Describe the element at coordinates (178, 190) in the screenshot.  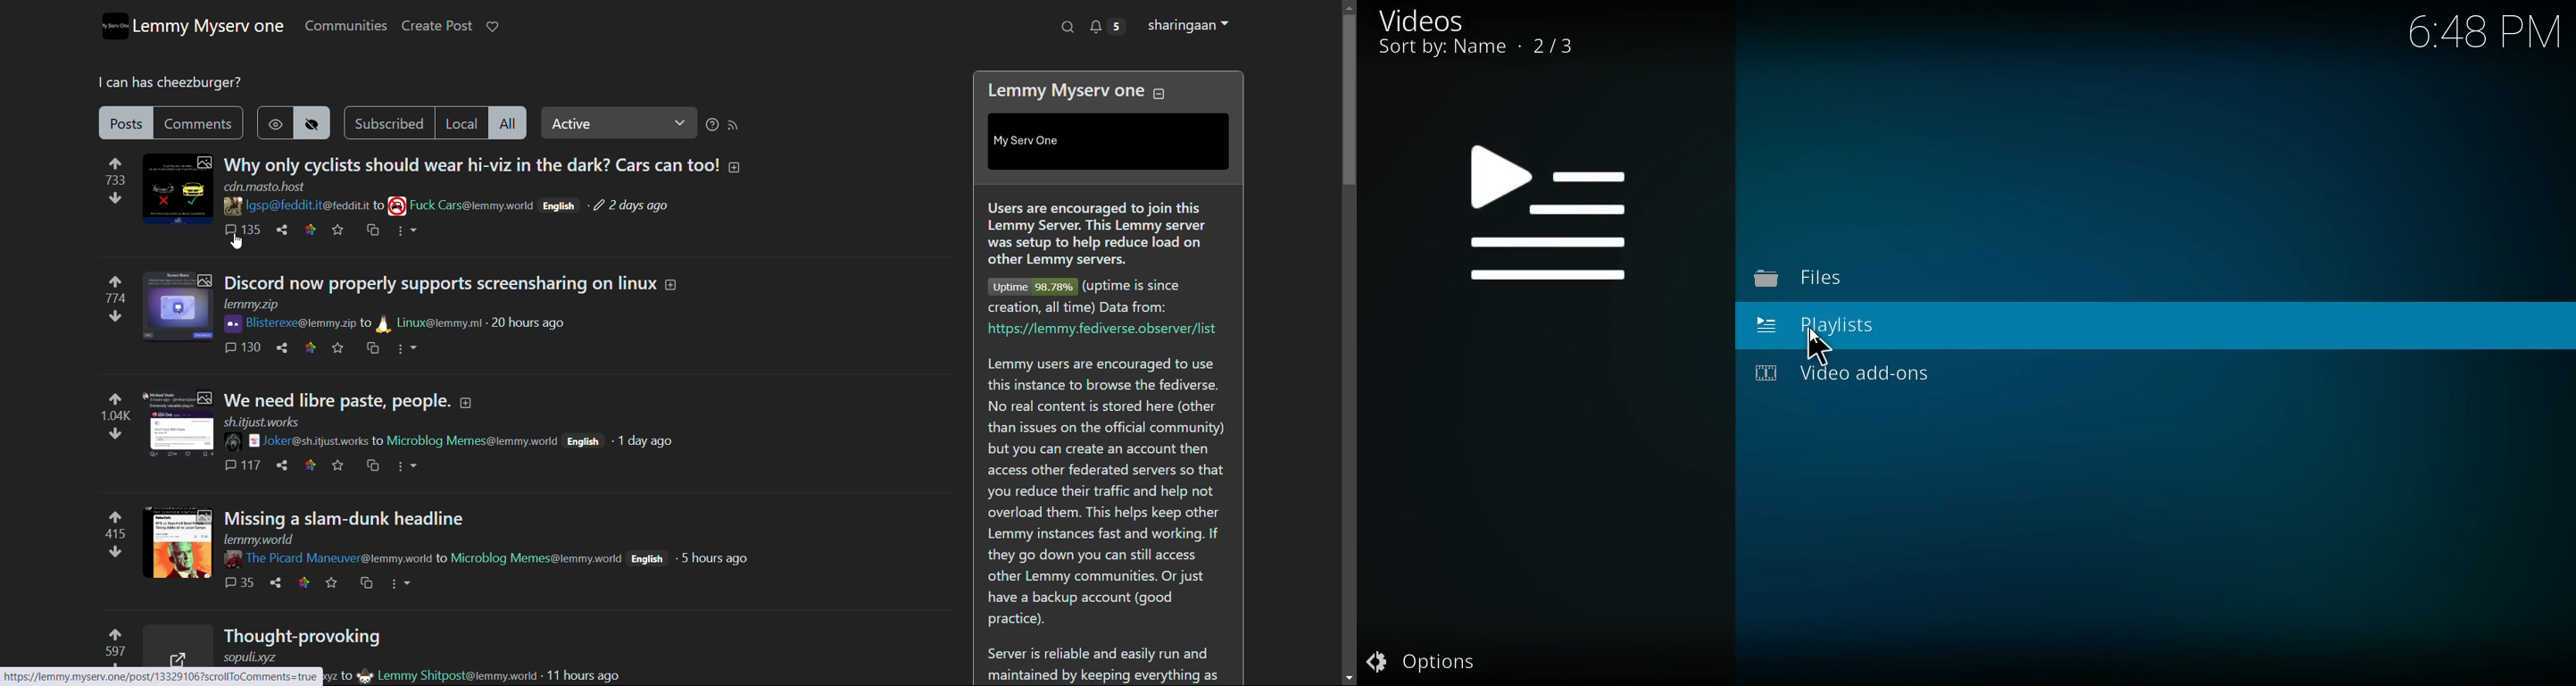
I see `Preview picture` at that location.